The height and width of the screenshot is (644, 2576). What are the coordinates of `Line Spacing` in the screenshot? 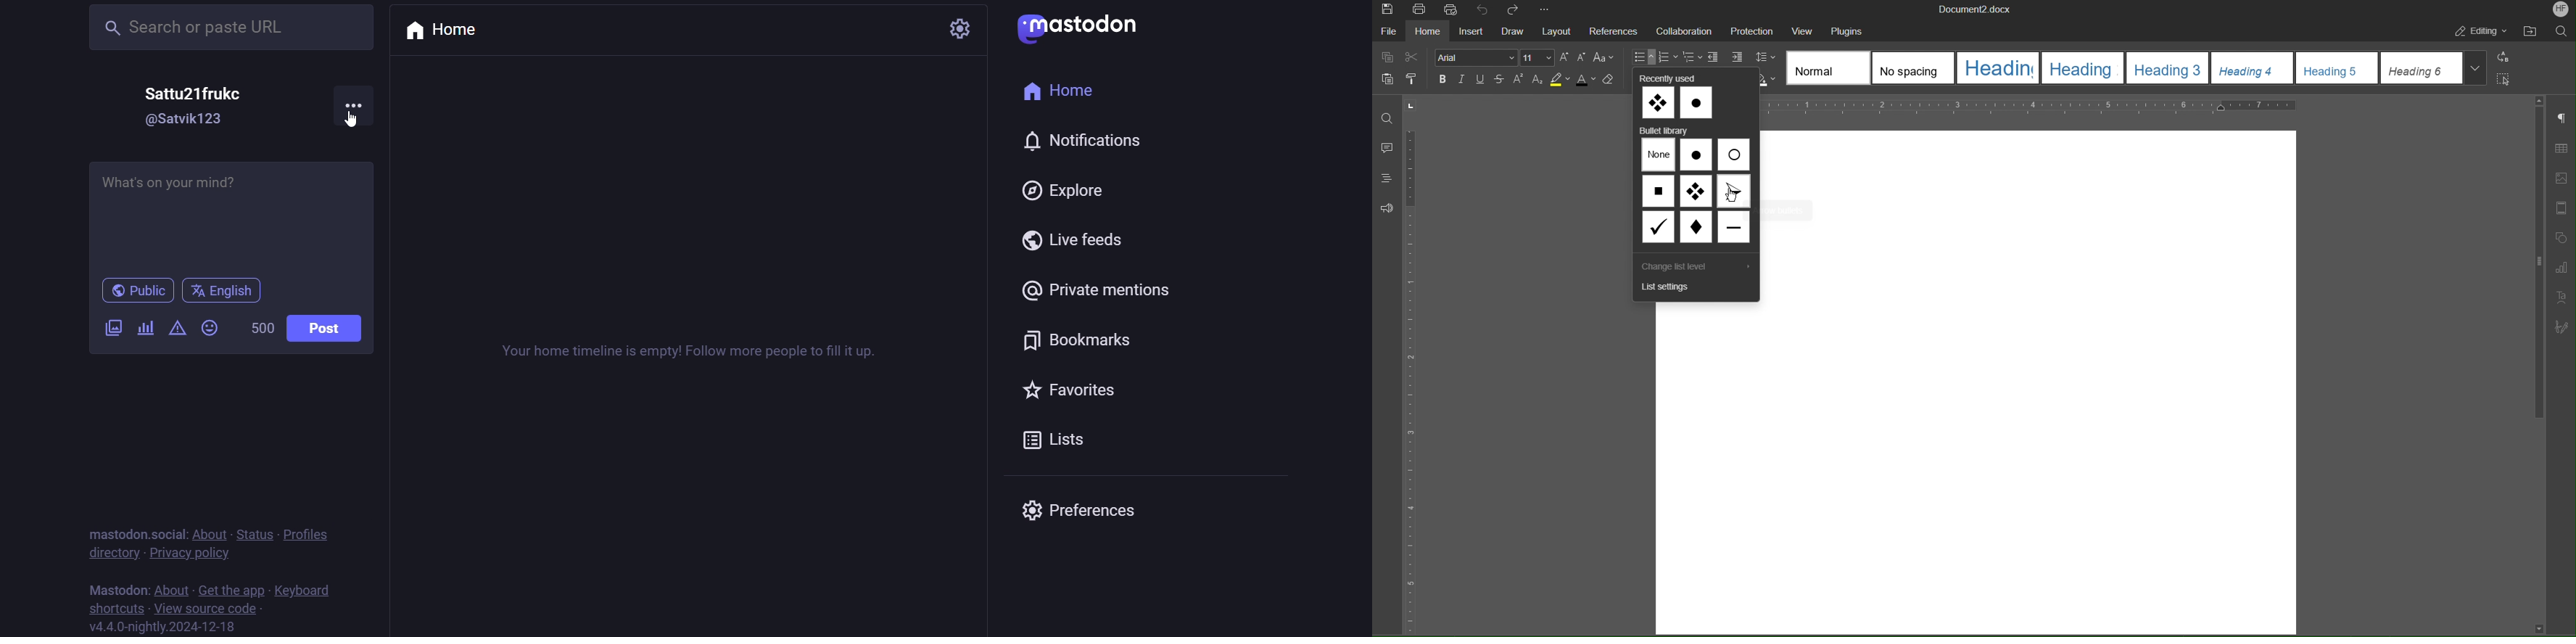 It's located at (1766, 54).